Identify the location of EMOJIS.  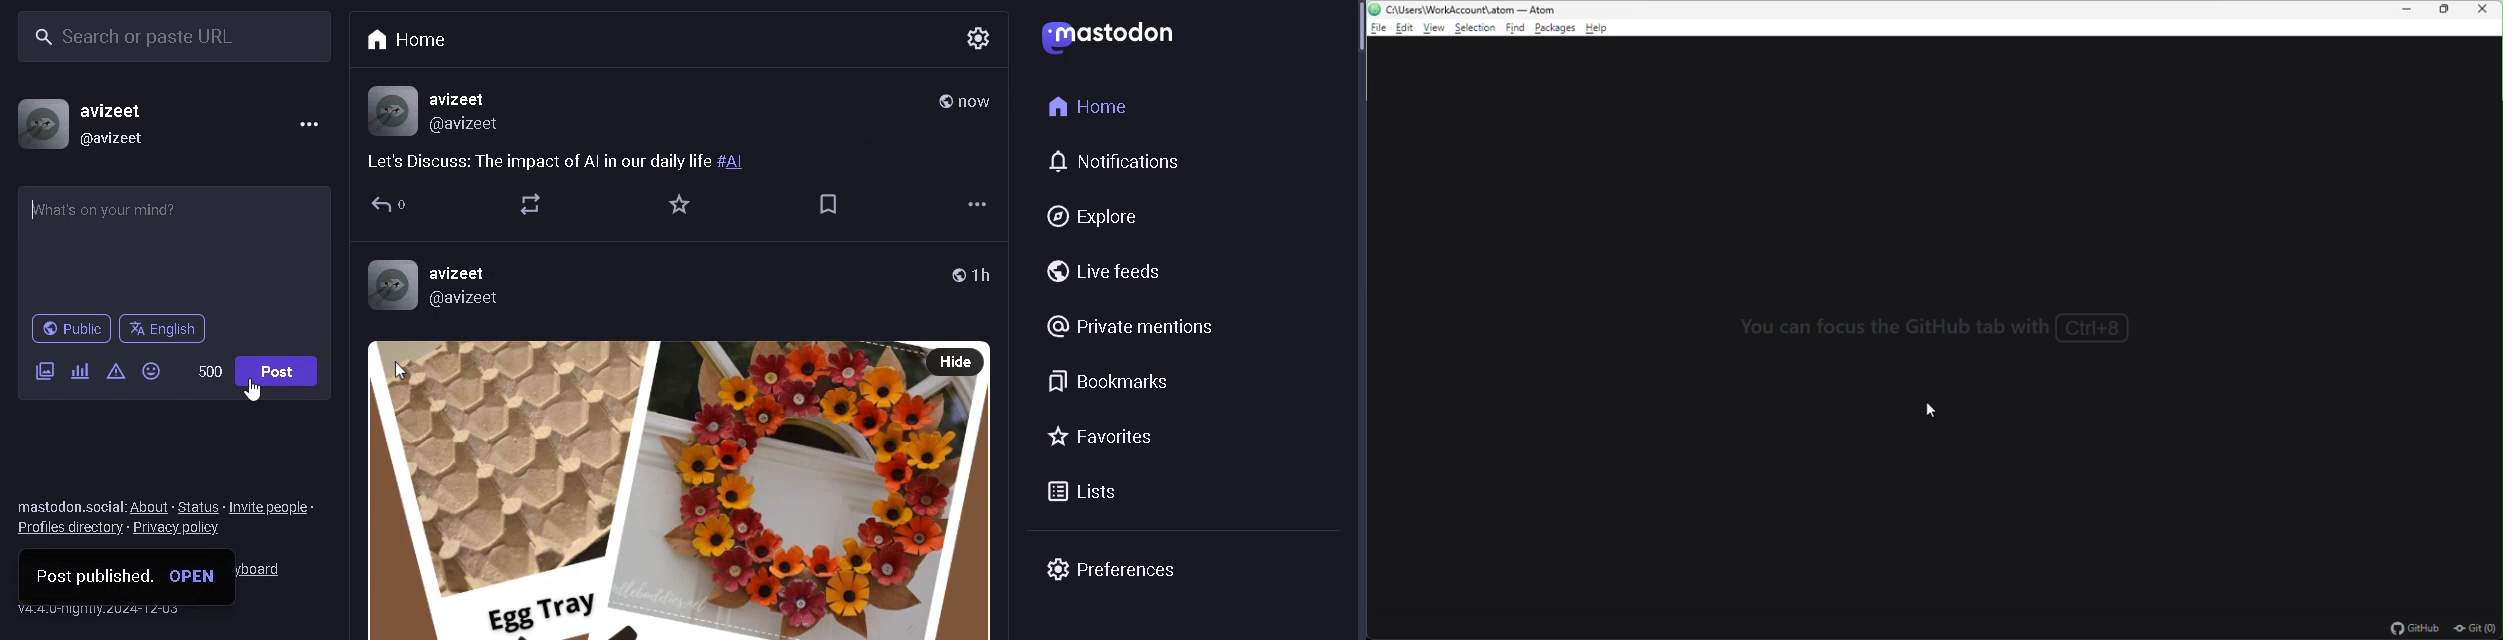
(152, 370).